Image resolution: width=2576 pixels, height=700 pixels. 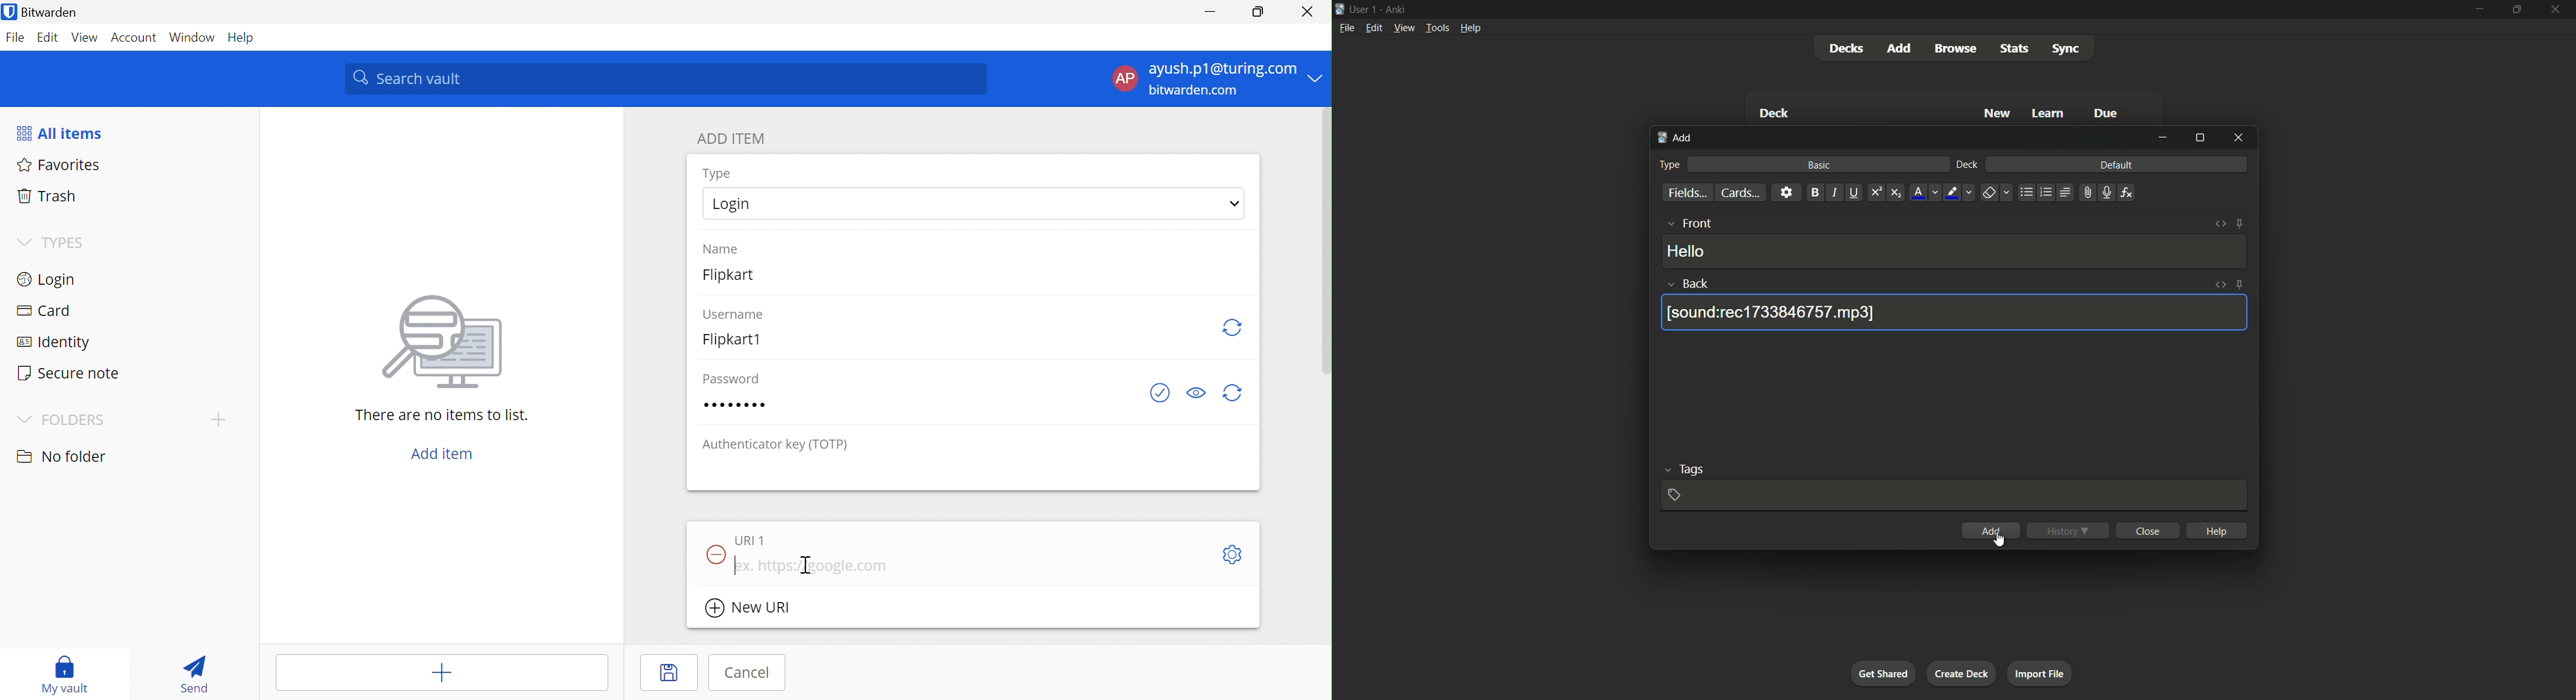 What do you see at coordinates (2047, 192) in the screenshot?
I see `ordered list` at bounding box center [2047, 192].